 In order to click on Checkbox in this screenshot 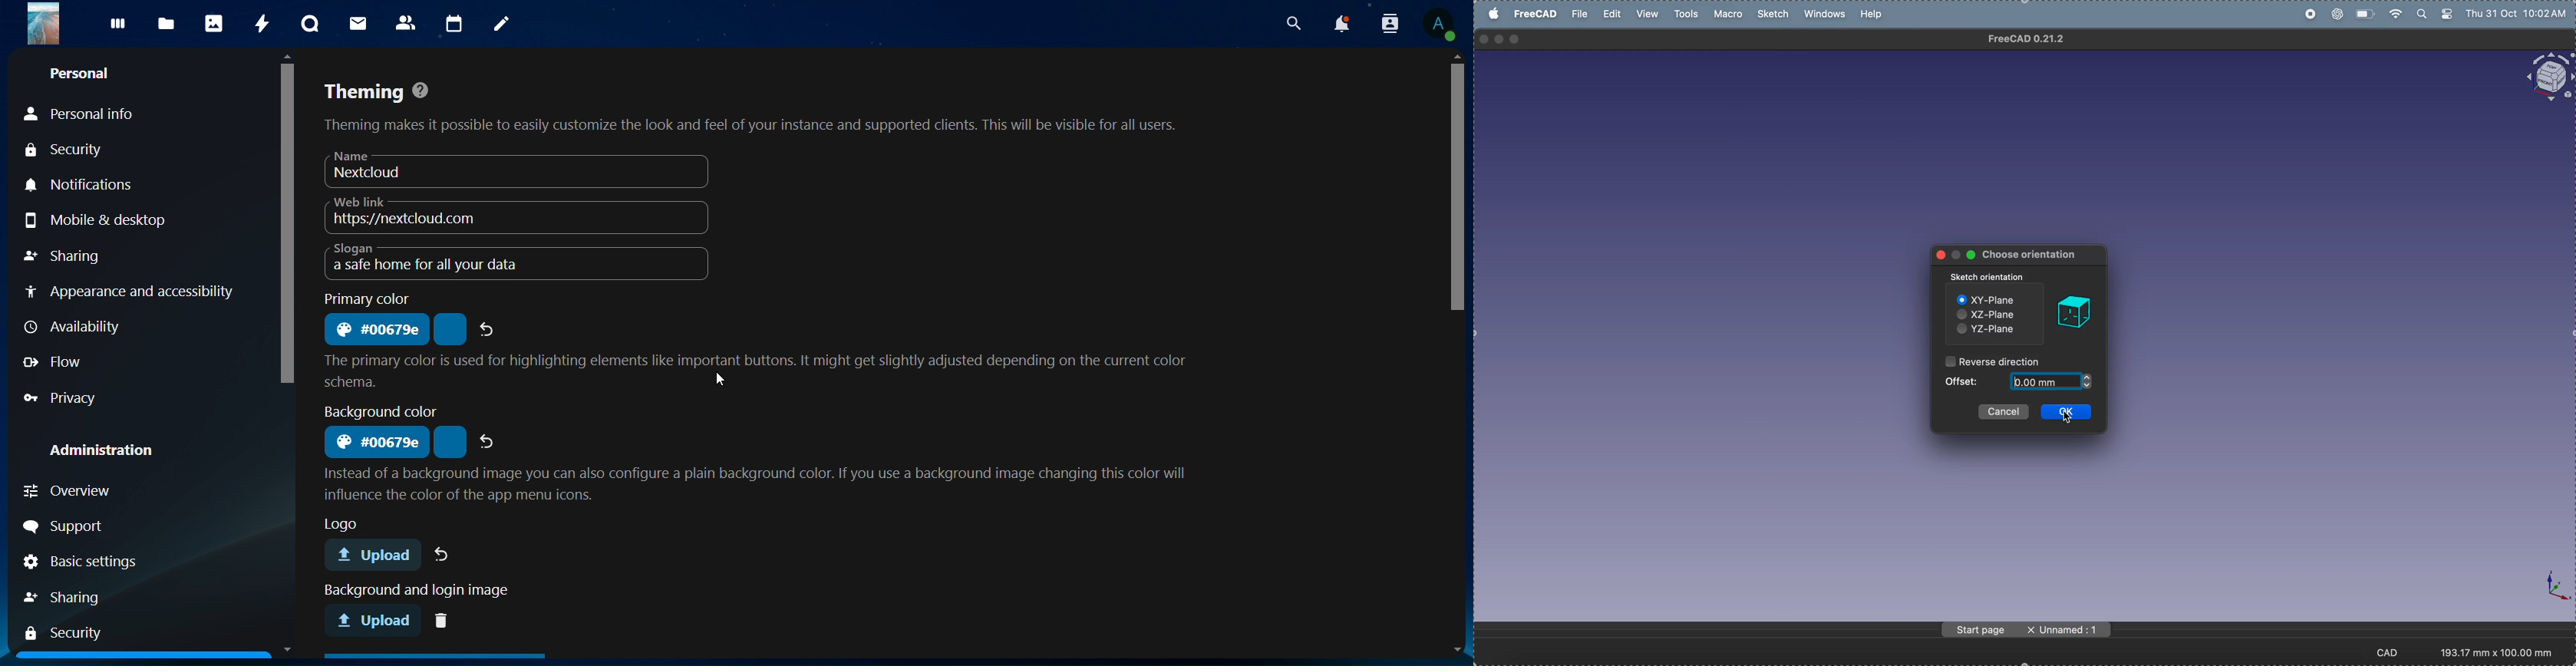, I will do `click(1962, 315)`.